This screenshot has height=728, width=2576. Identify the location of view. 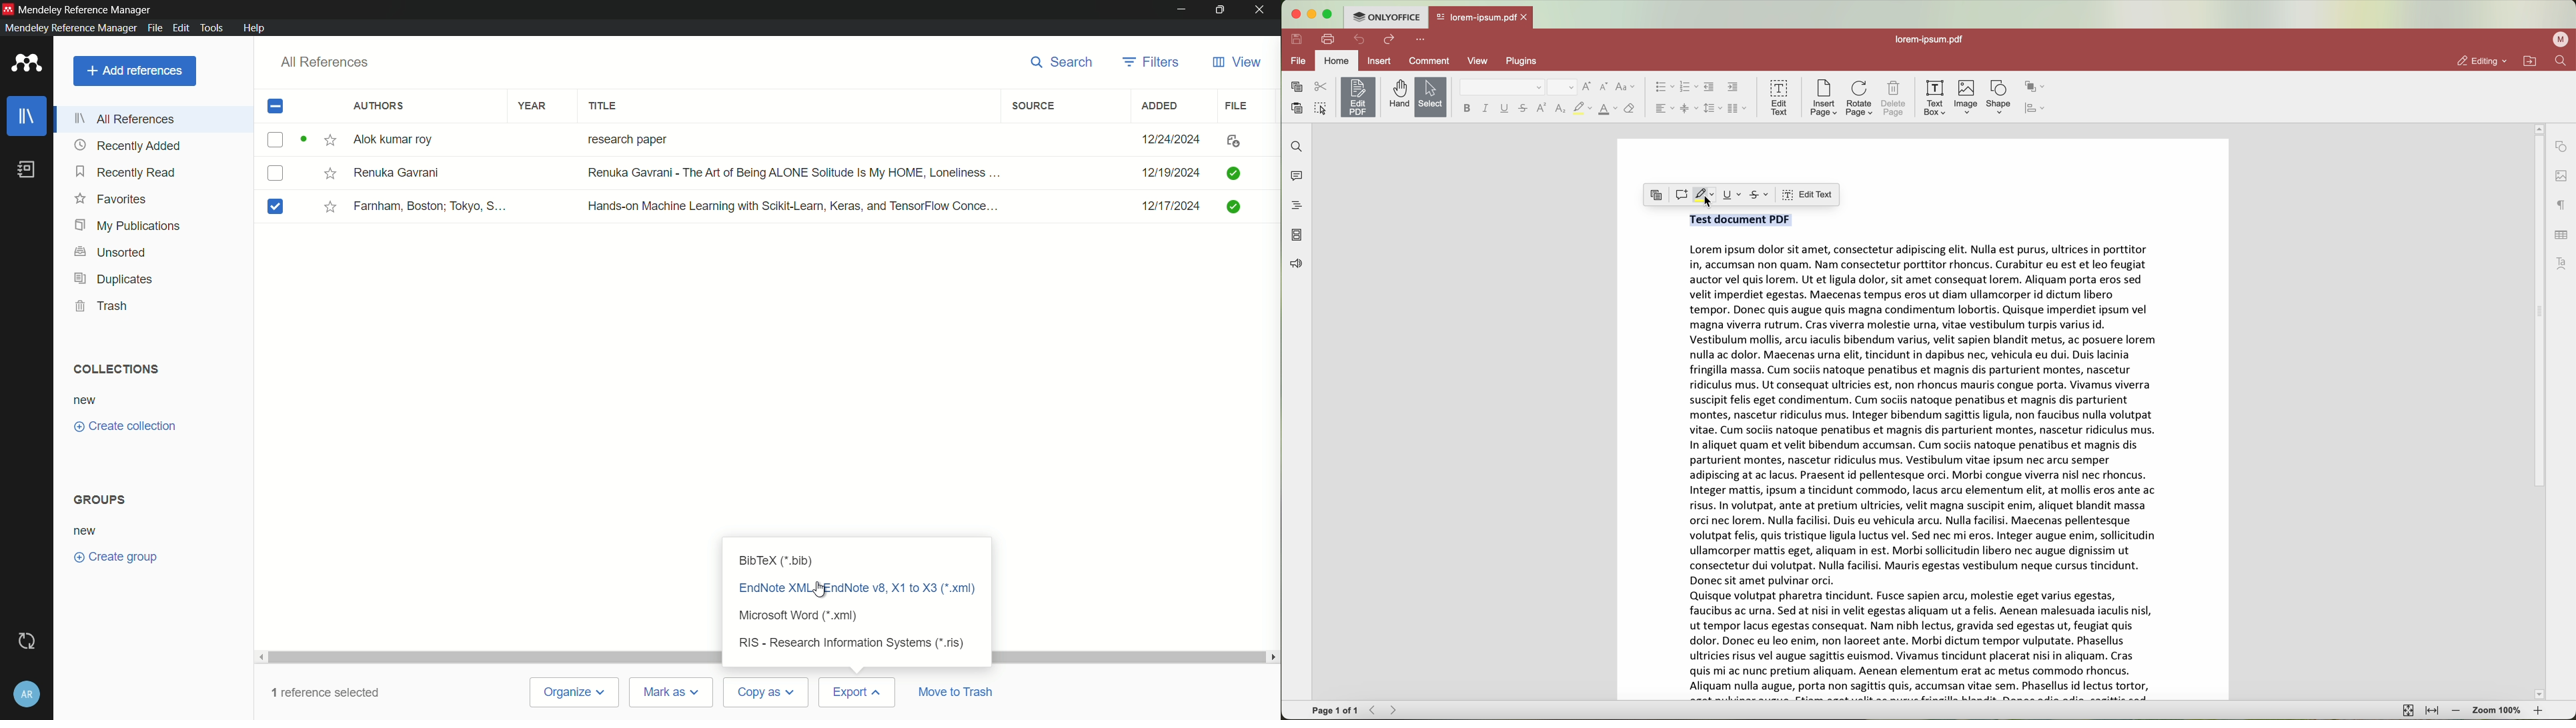
(1237, 63).